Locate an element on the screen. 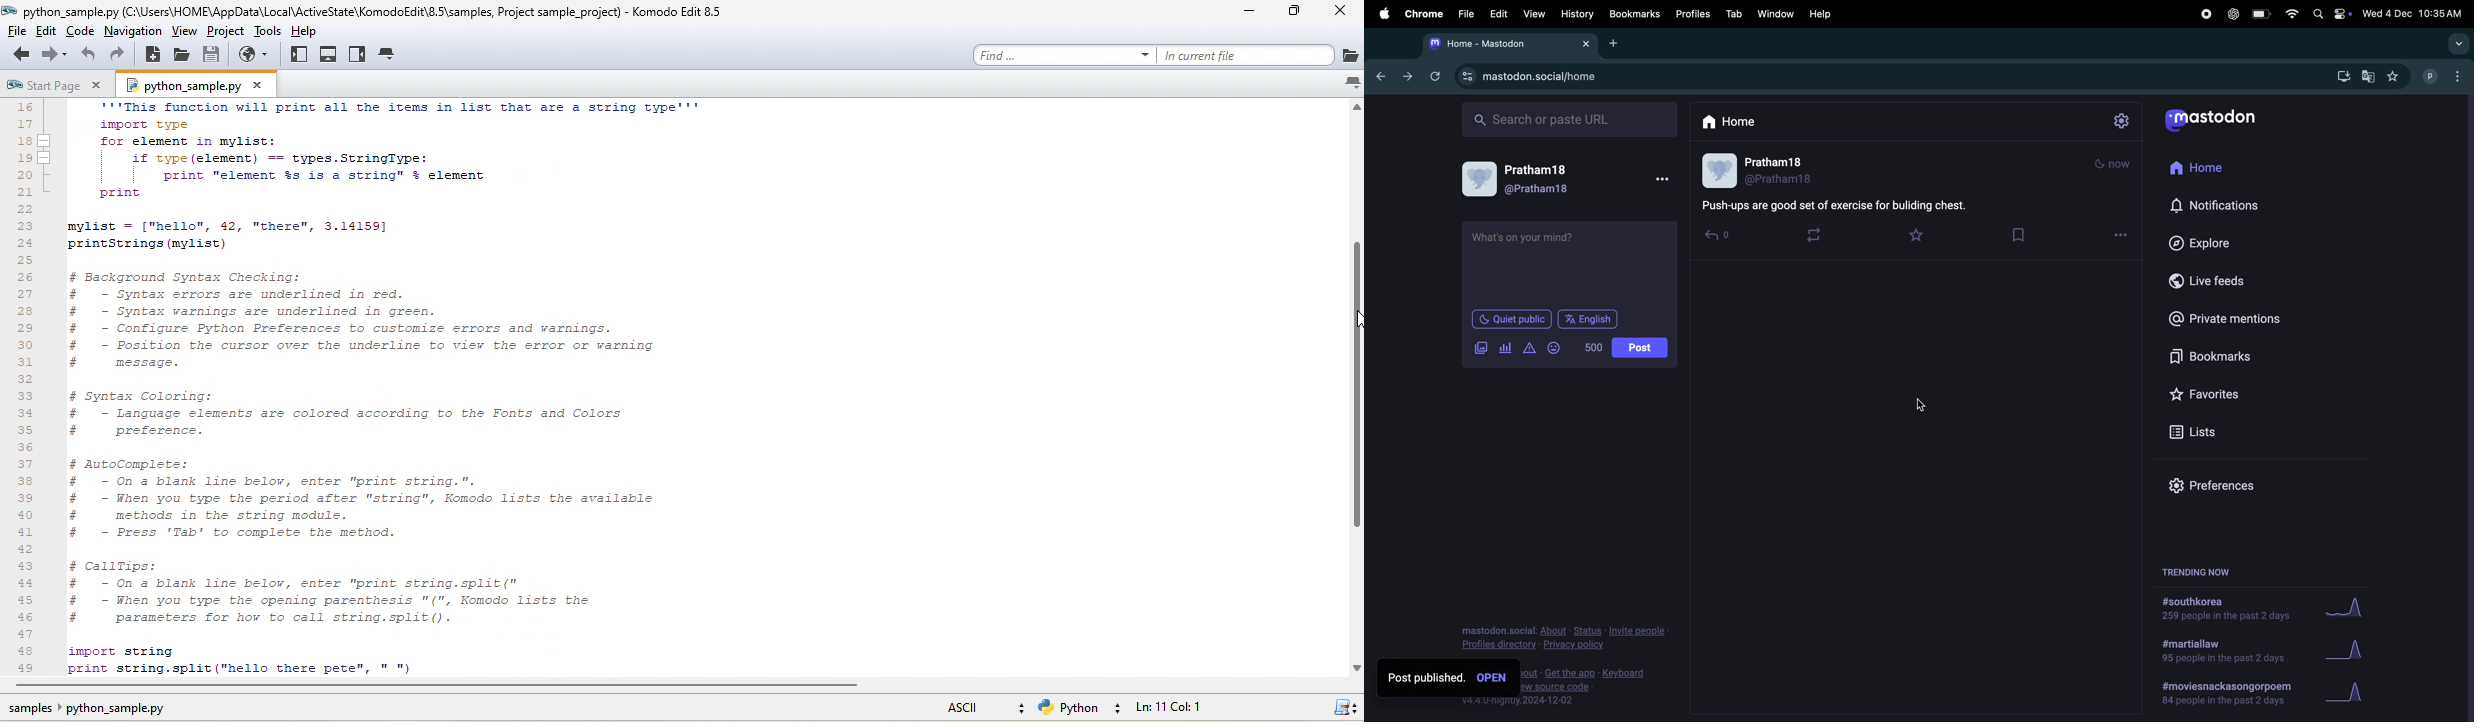 Image resolution: width=2492 pixels, height=728 pixels. chrome profile is located at coordinates (2445, 77).